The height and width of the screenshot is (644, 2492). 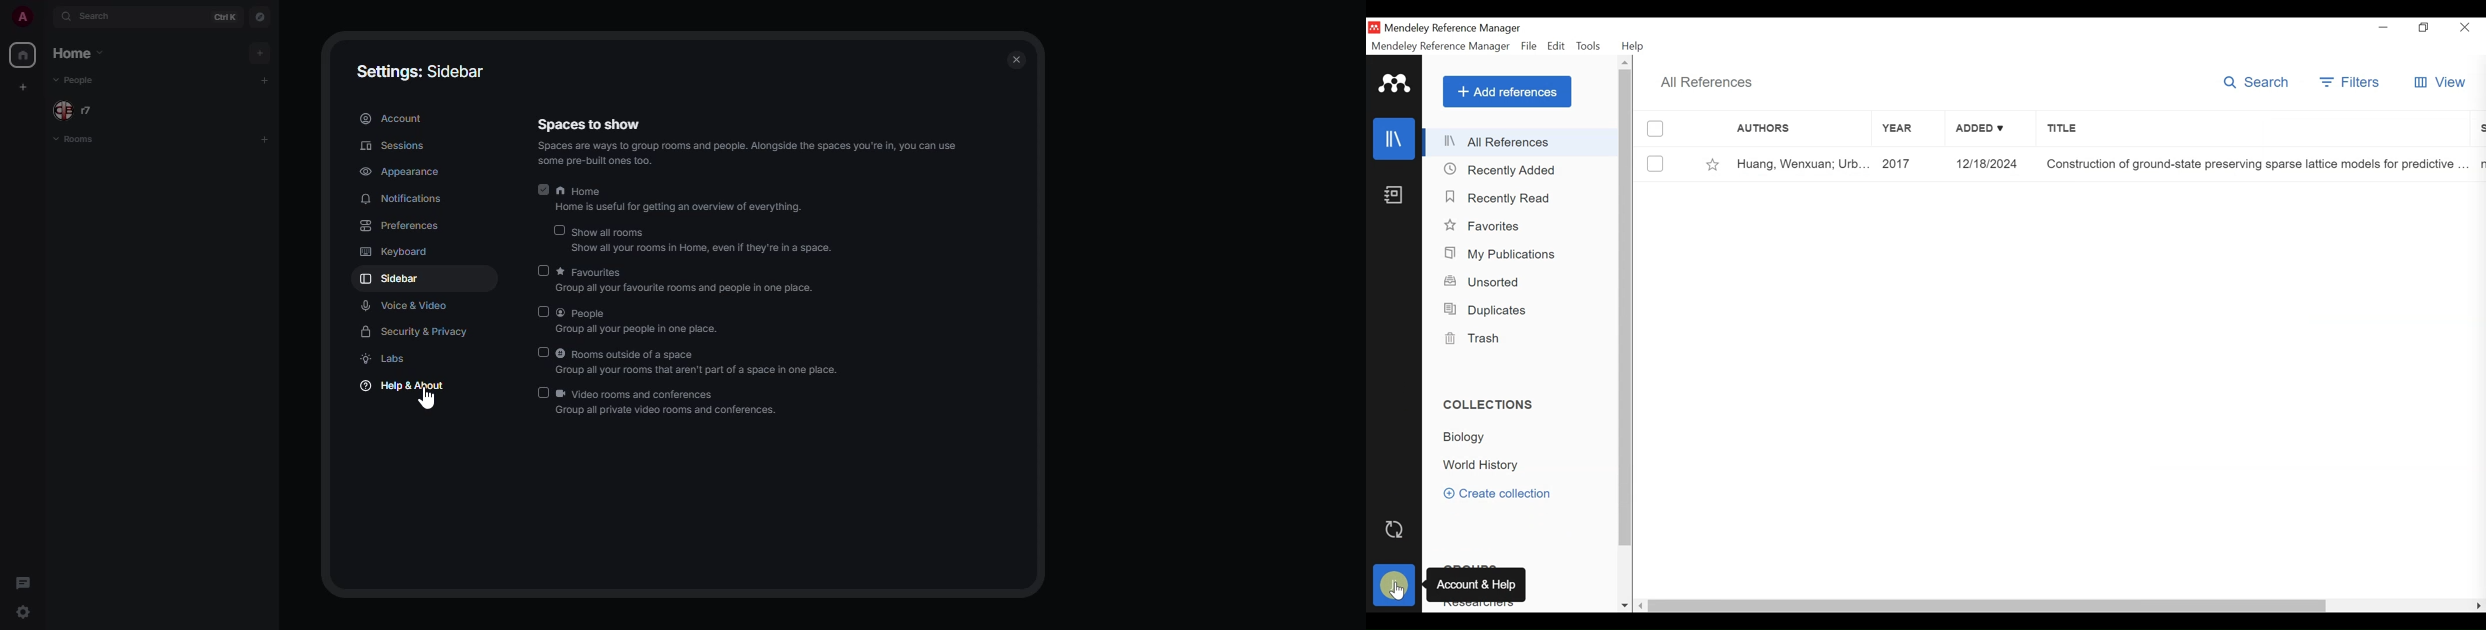 I want to click on Filters, so click(x=2349, y=83).